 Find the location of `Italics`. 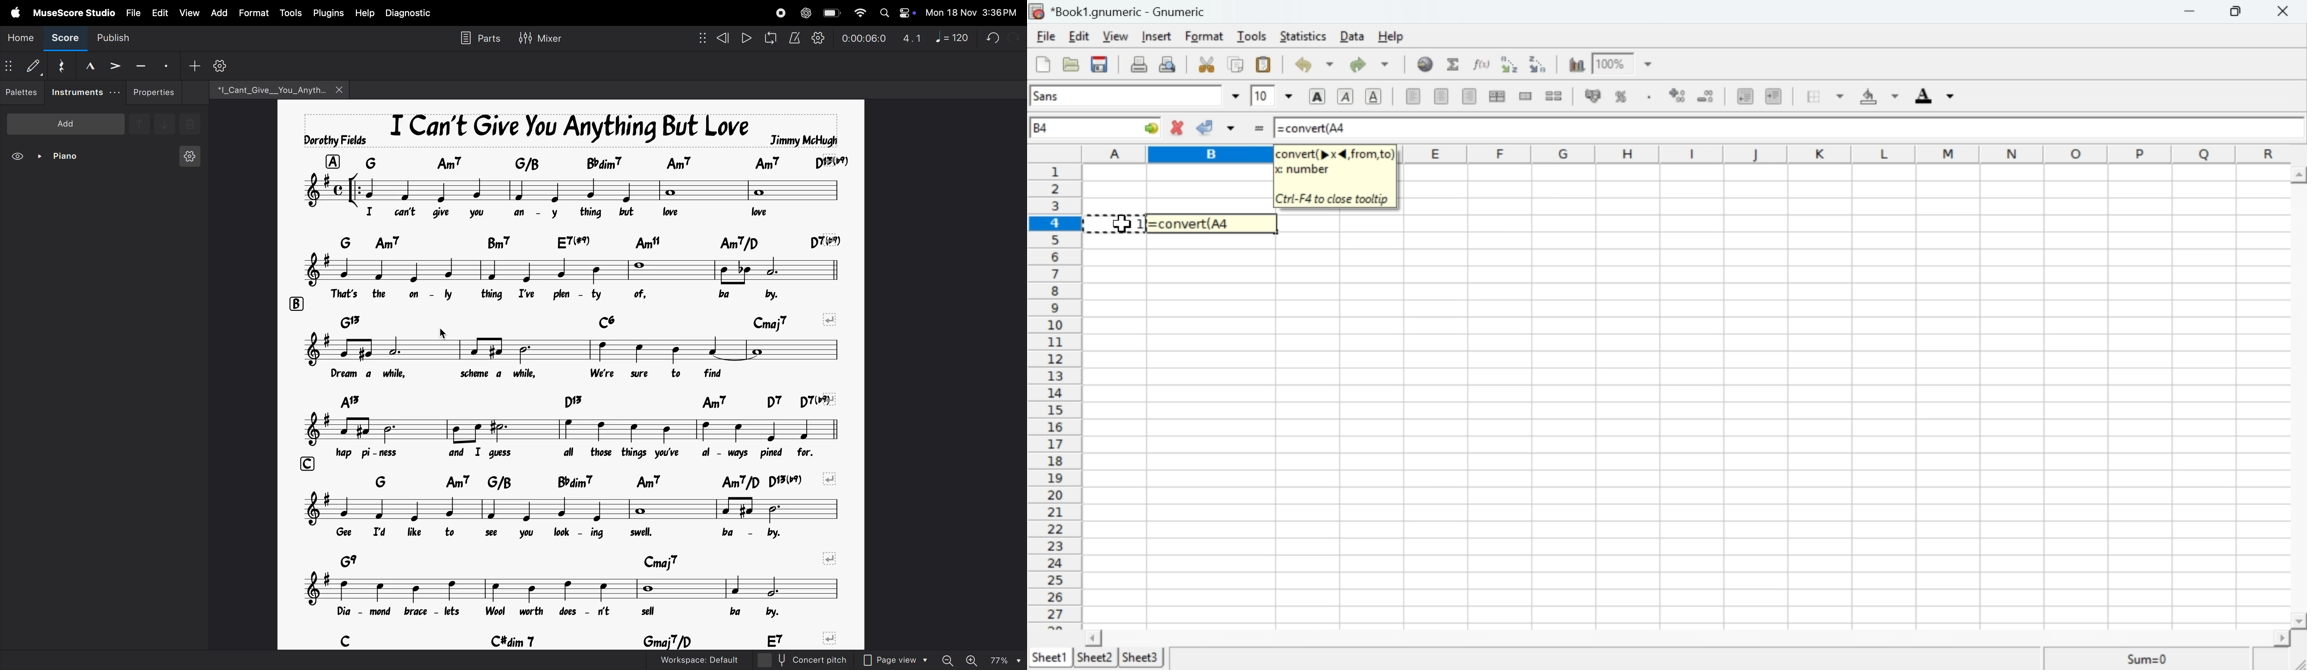

Italics is located at coordinates (1347, 97).